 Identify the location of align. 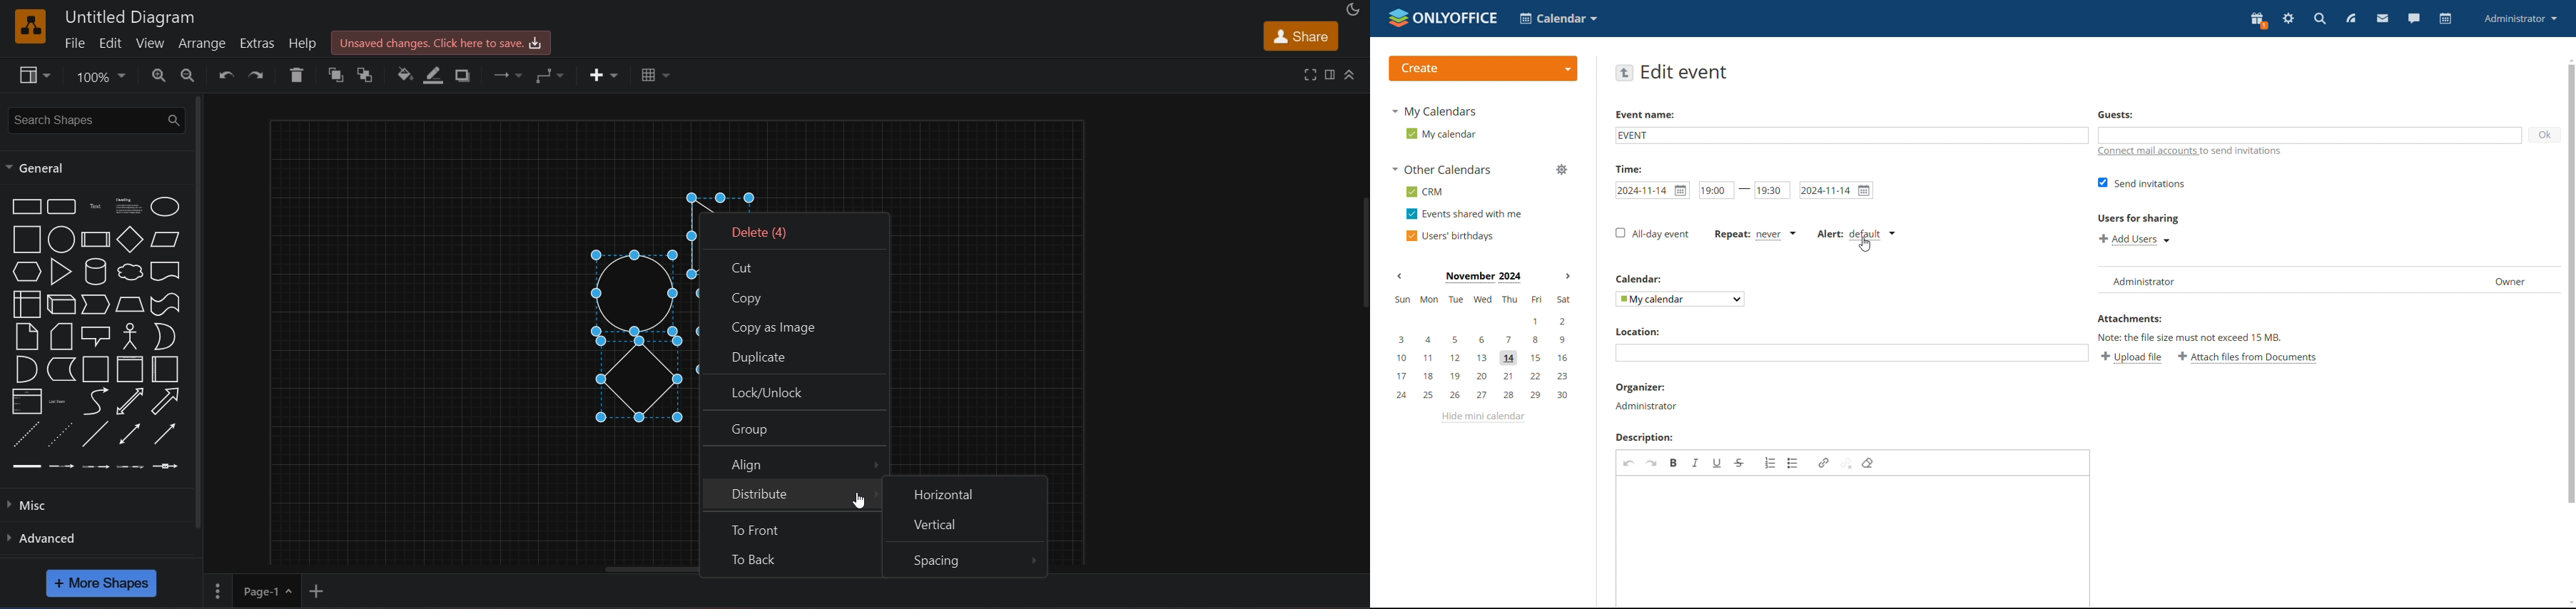
(796, 462).